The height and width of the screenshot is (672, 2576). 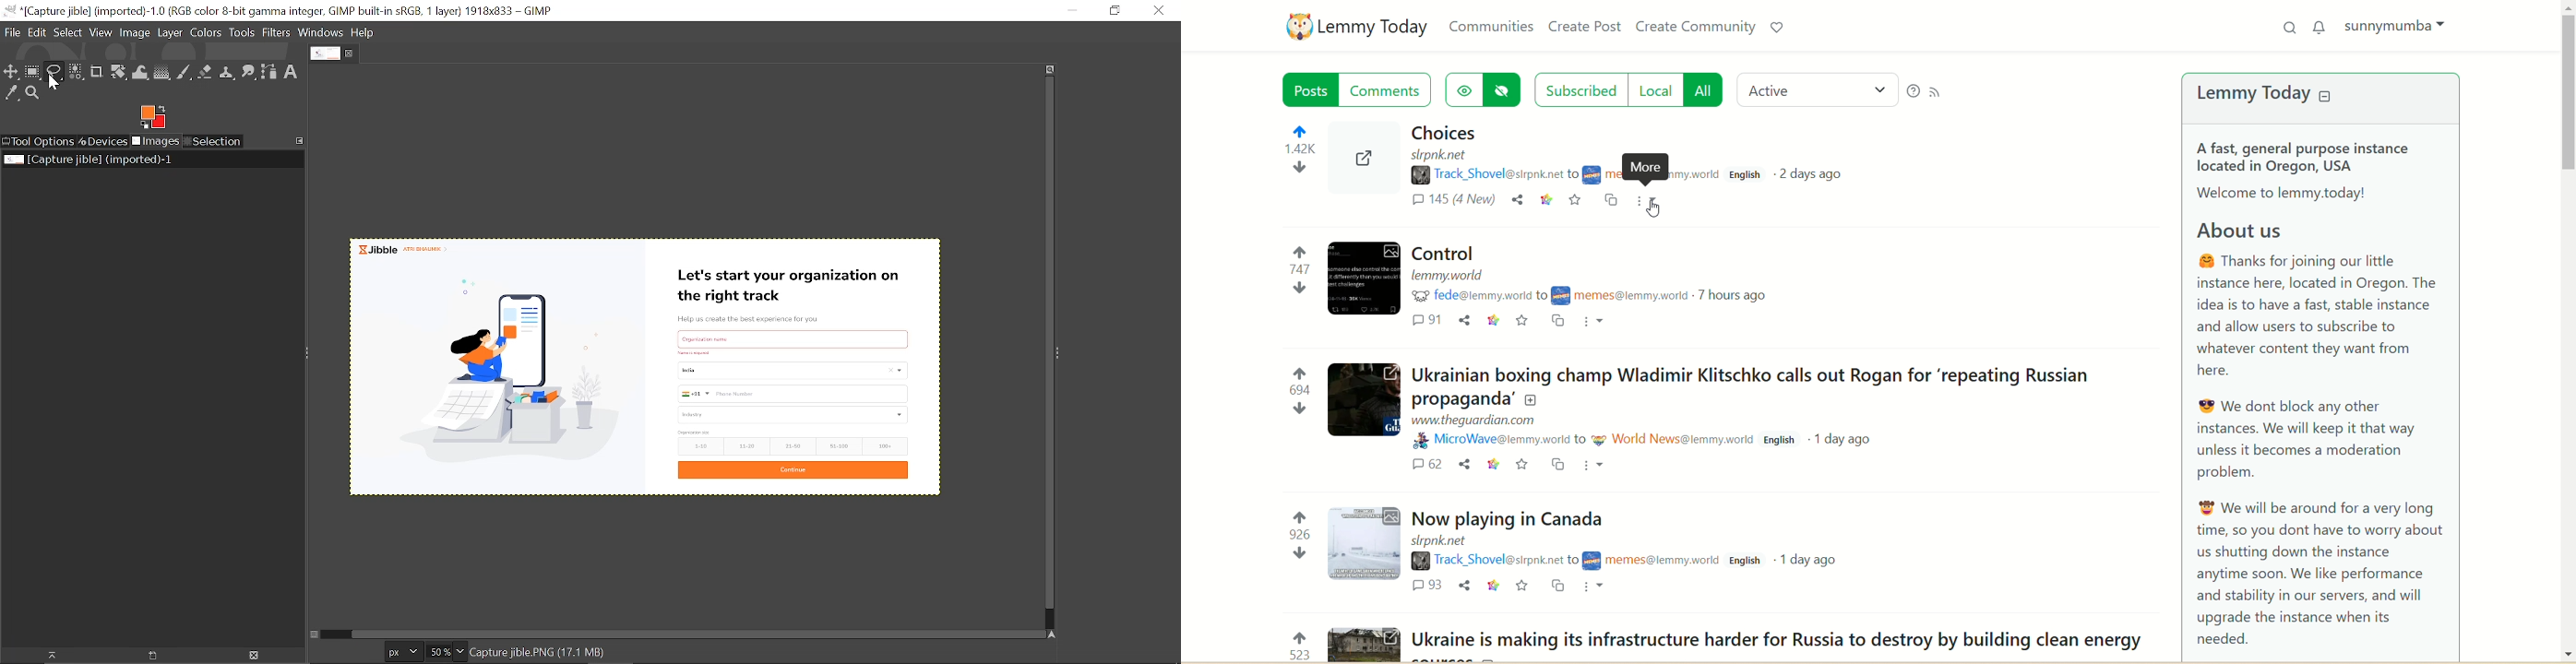 I want to click on URL, so click(x=1475, y=419).